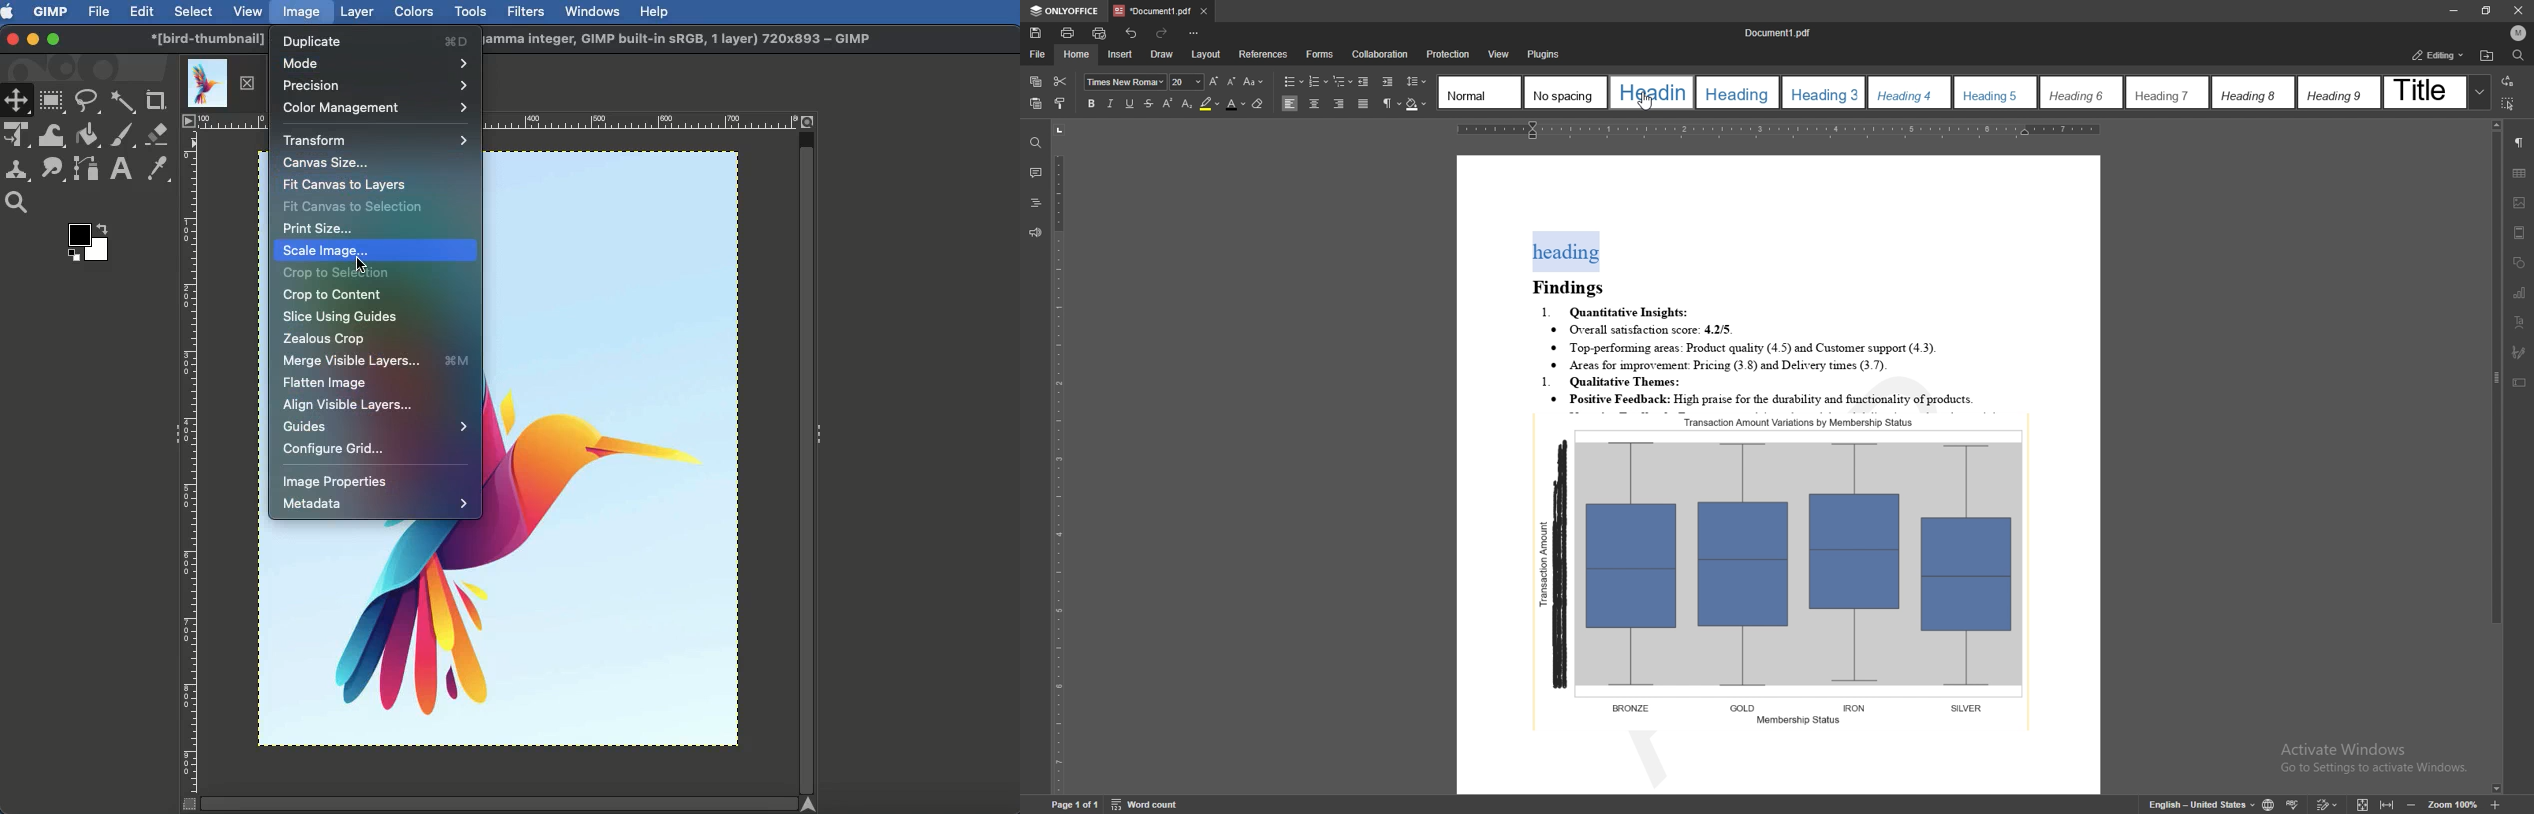  Describe the element at coordinates (1647, 105) in the screenshot. I see `cursor` at that location.